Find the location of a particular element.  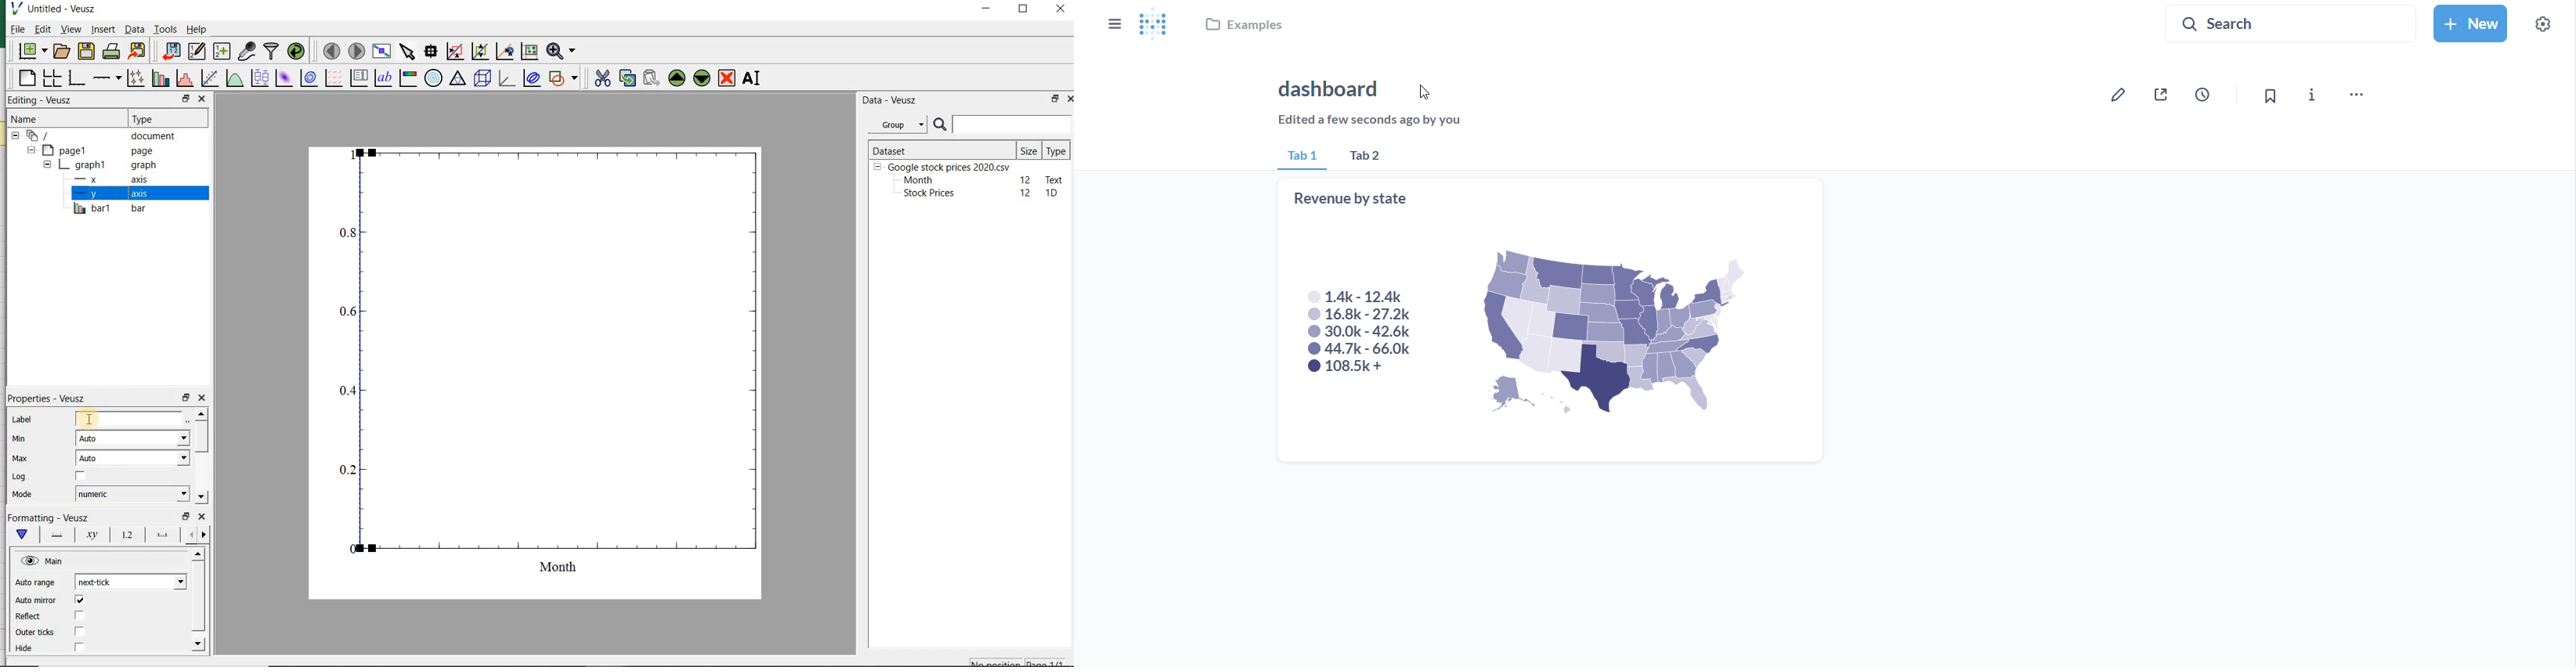

image color bar is located at coordinates (407, 78).